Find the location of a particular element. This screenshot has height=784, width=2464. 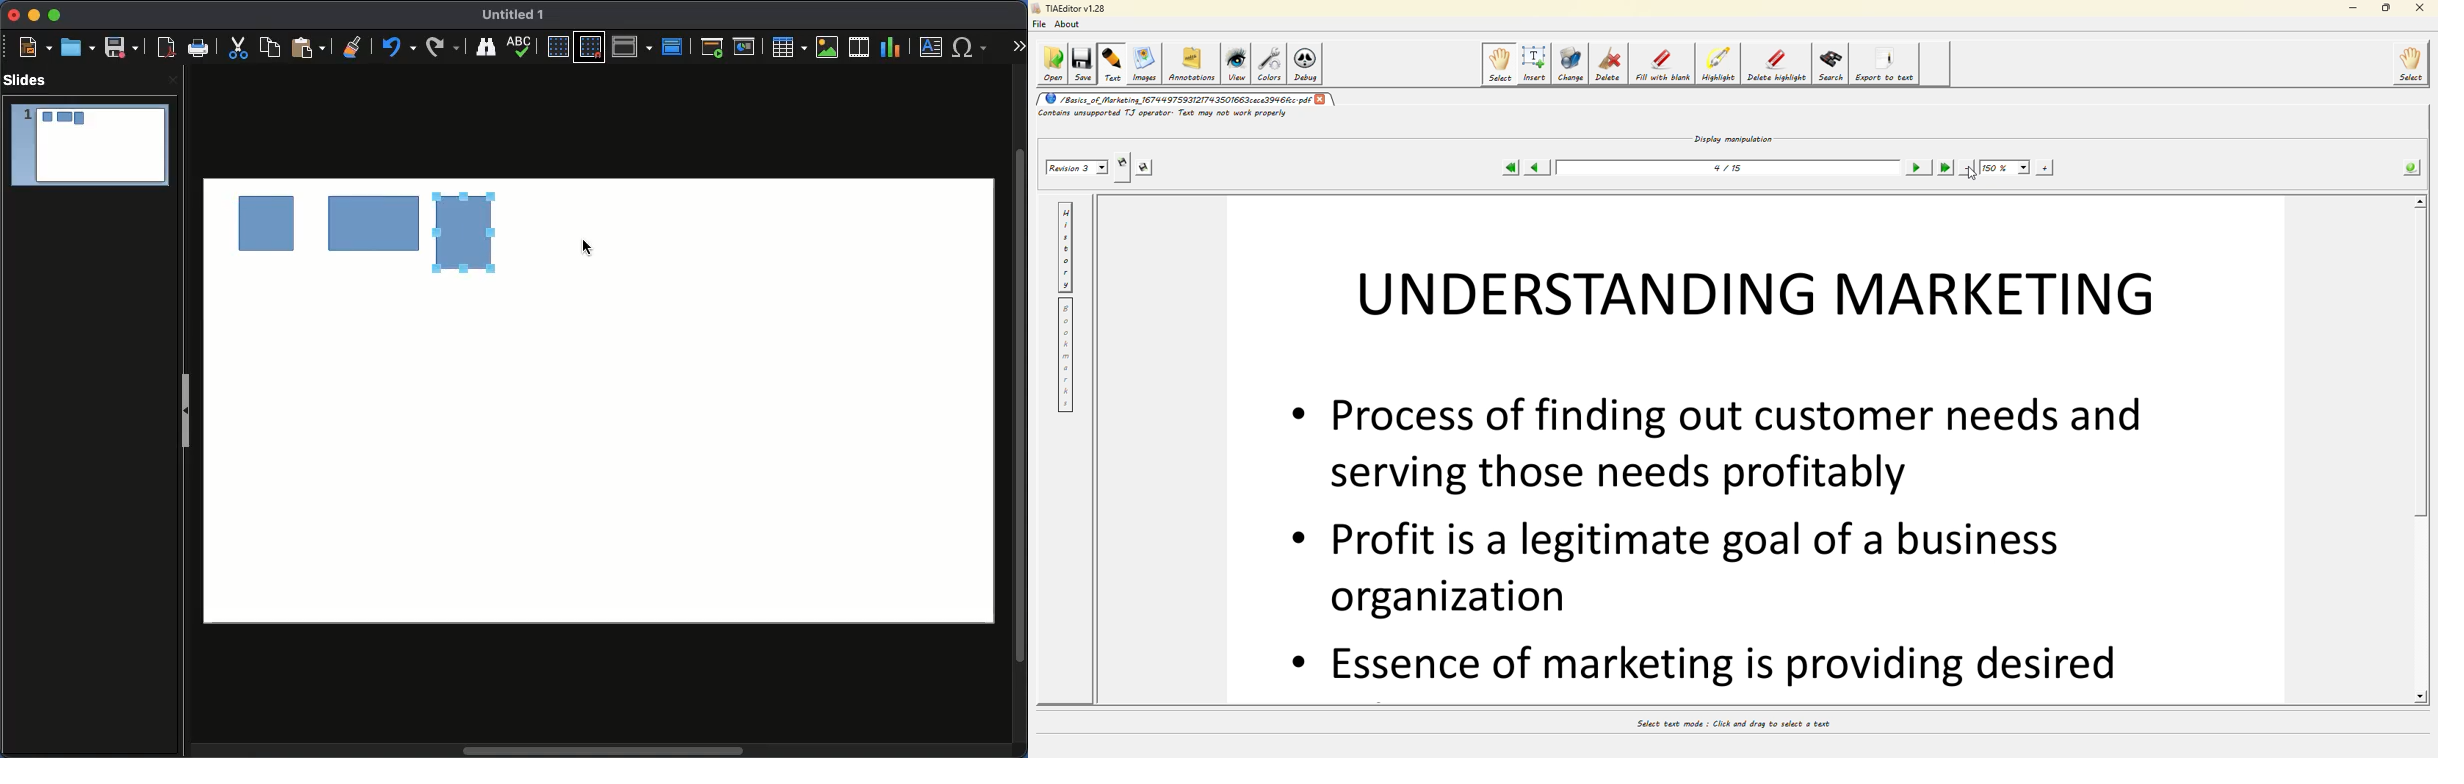

Table is located at coordinates (790, 47).